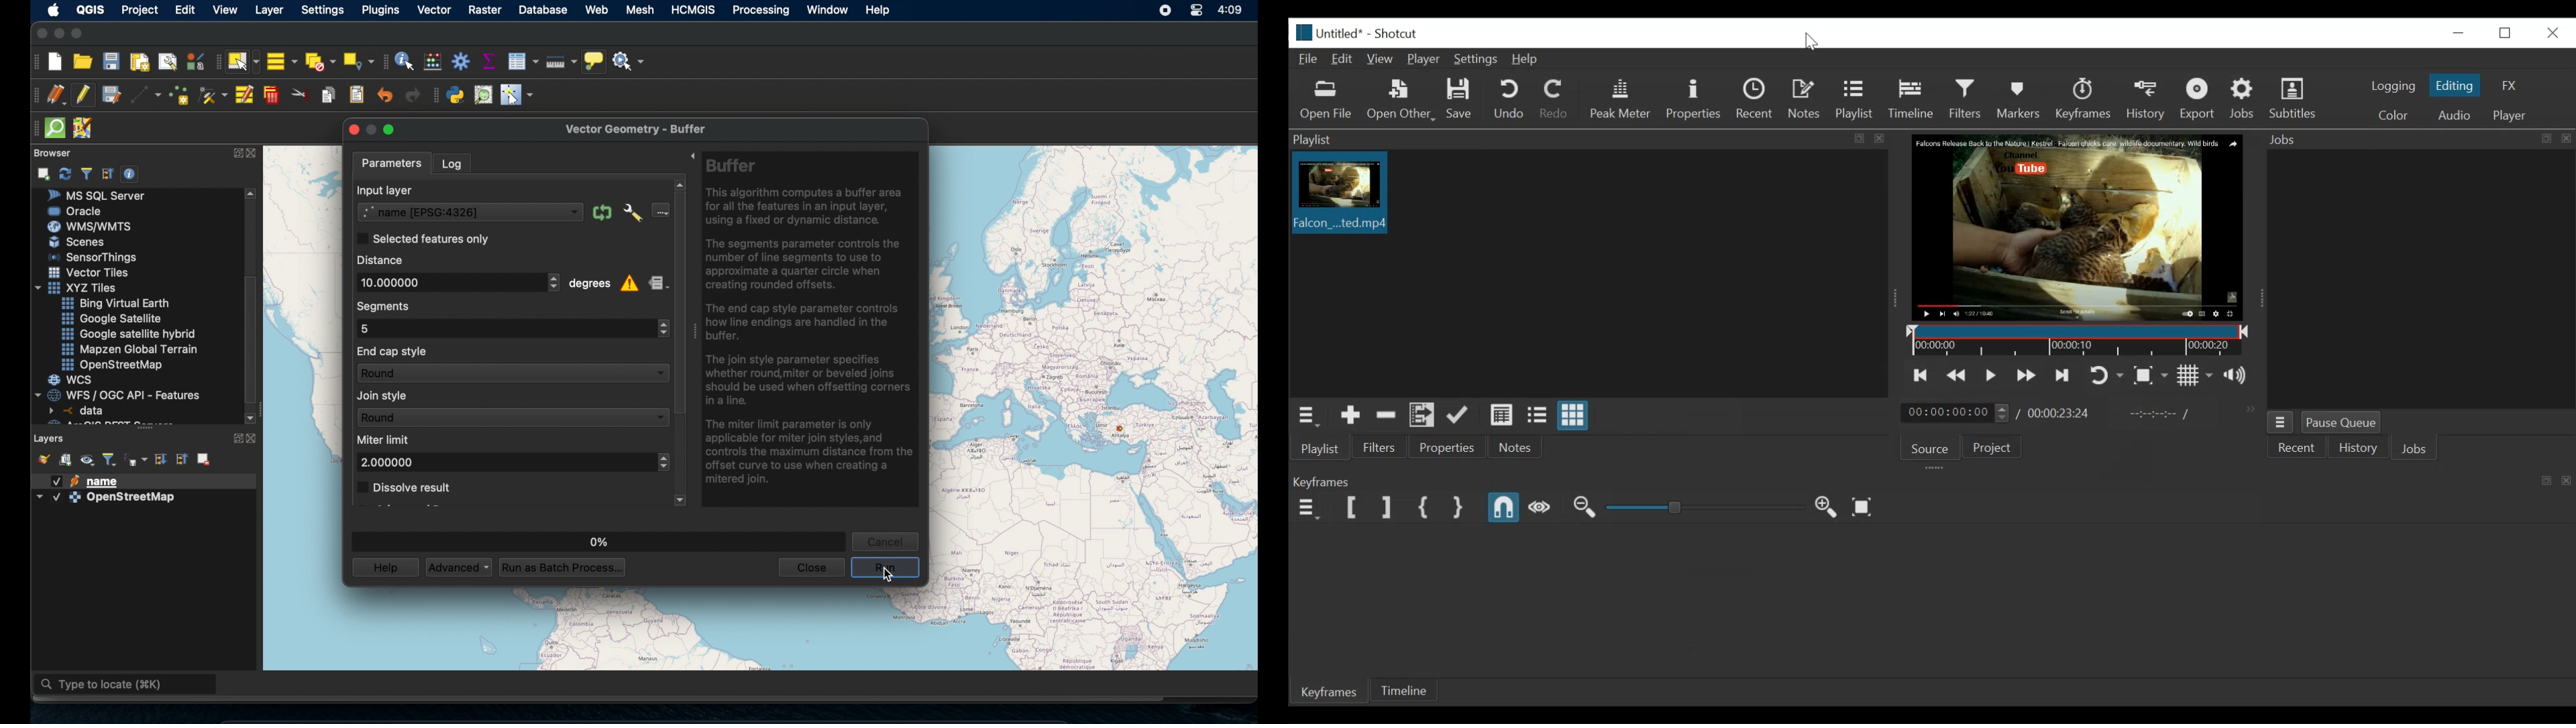 This screenshot has height=728, width=2576. I want to click on Editing, so click(2453, 85).